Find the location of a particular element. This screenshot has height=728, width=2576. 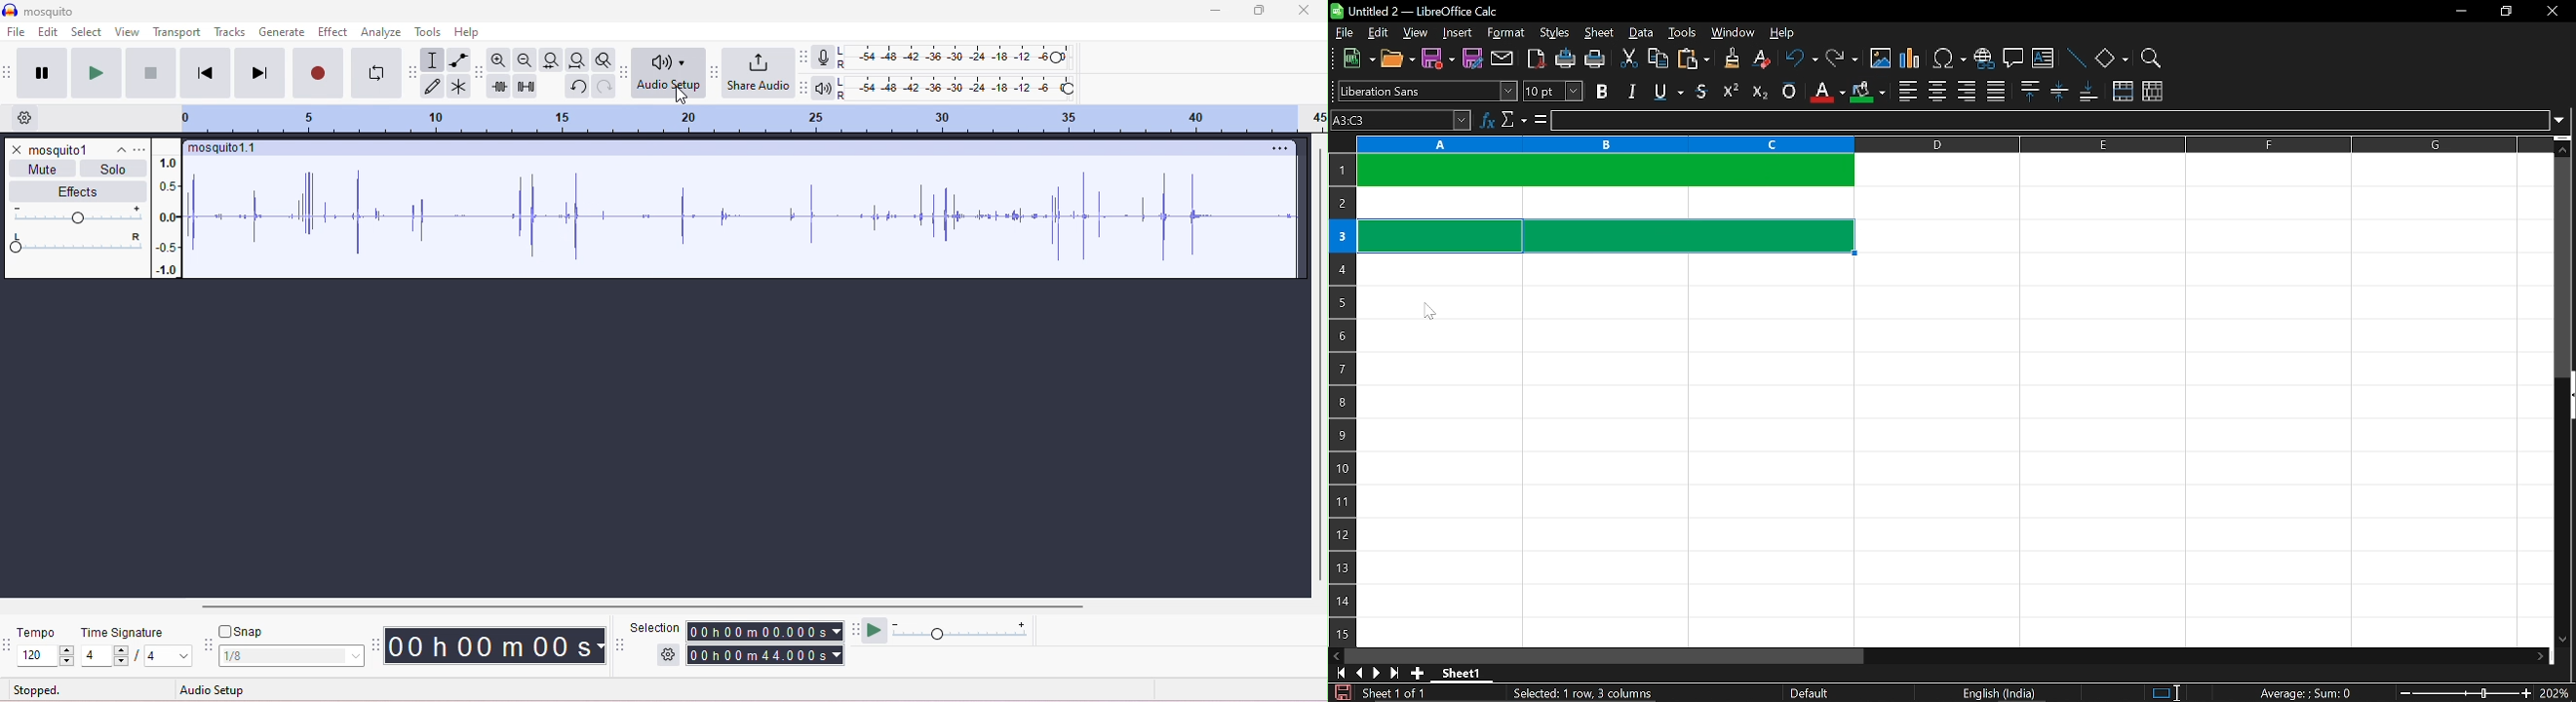

save is located at coordinates (1438, 59).